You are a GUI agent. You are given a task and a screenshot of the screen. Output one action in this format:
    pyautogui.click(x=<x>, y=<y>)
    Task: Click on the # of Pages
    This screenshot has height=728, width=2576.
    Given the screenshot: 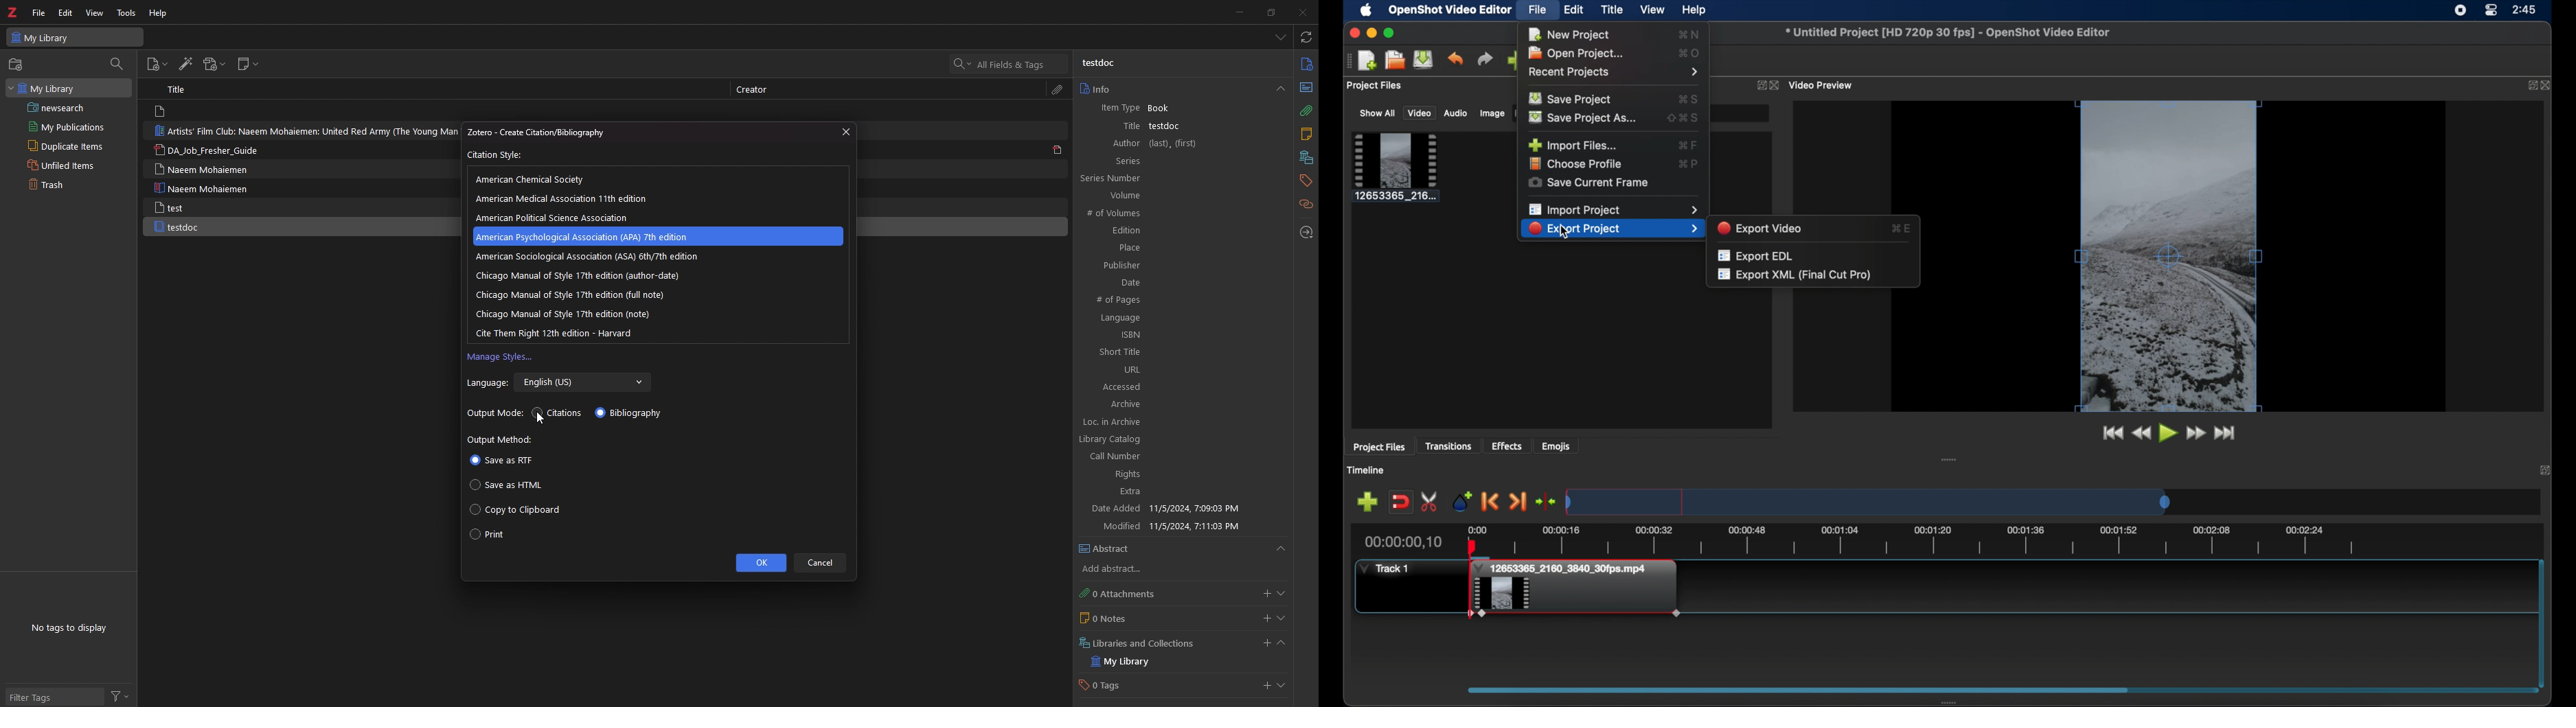 What is the action you would take?
    pyautogui.click(x=1176, y=301)
    